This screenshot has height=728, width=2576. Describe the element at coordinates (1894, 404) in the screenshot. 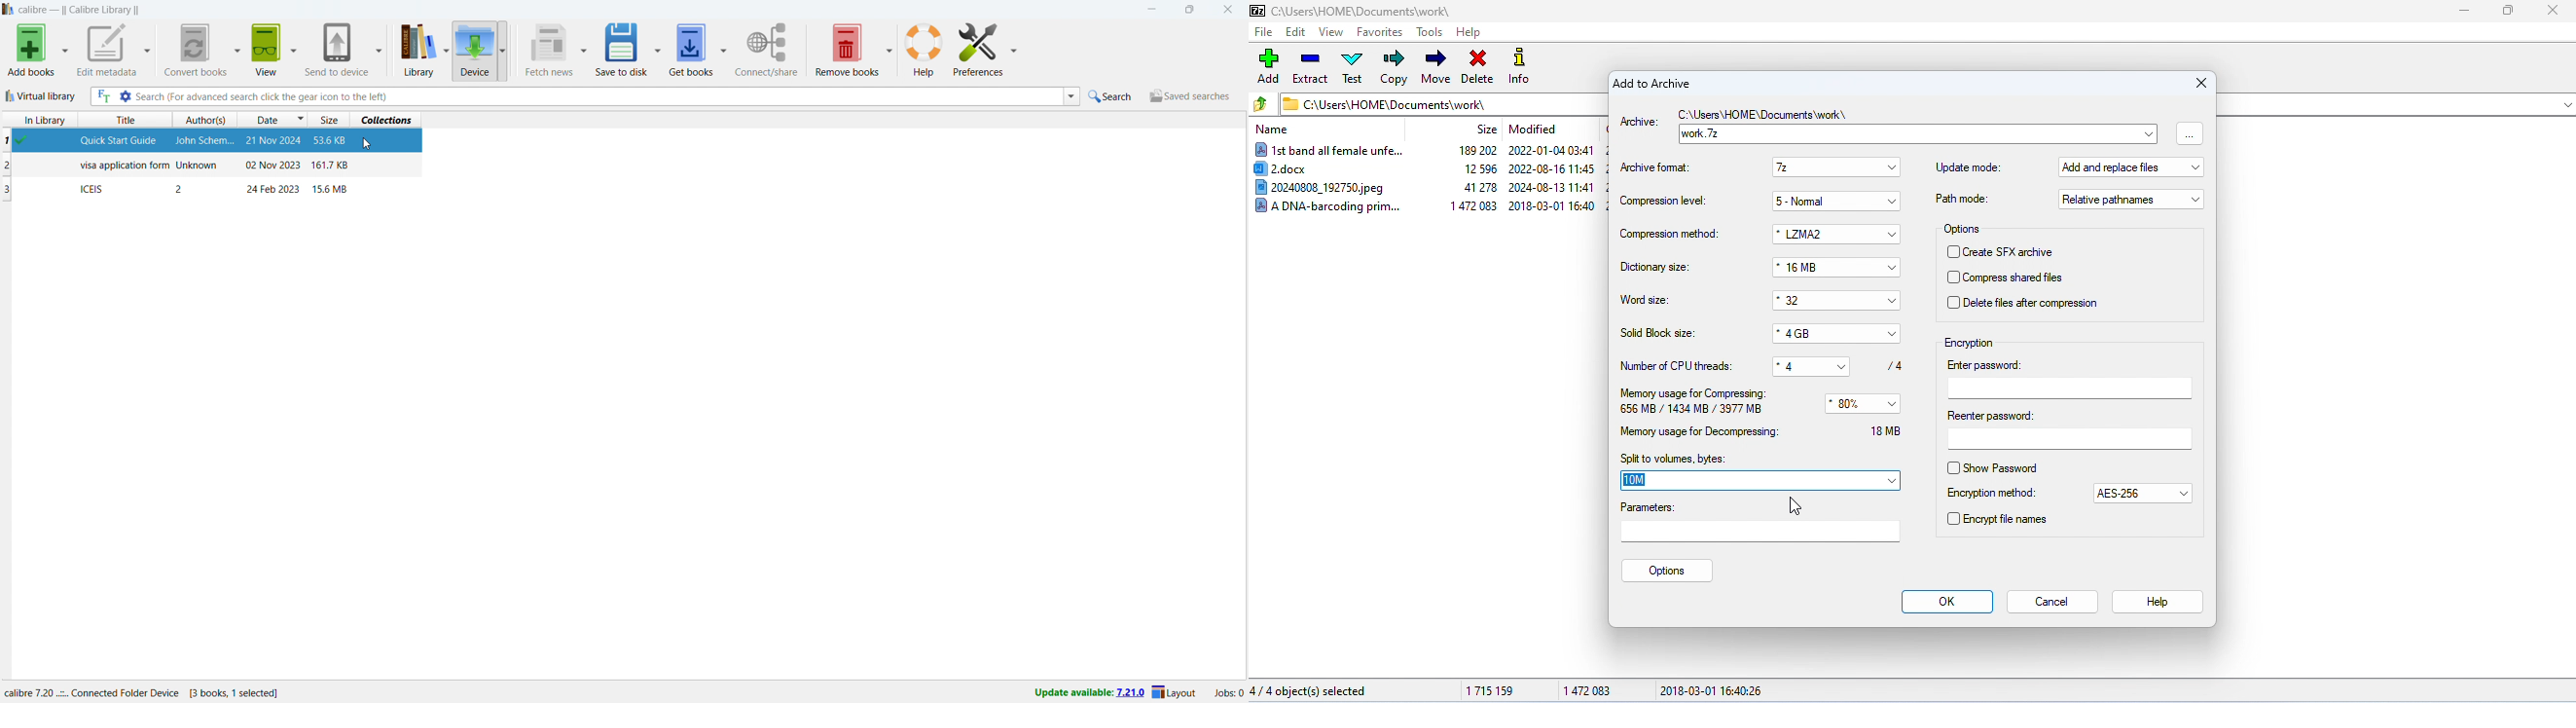

I see `drop down` at that location.